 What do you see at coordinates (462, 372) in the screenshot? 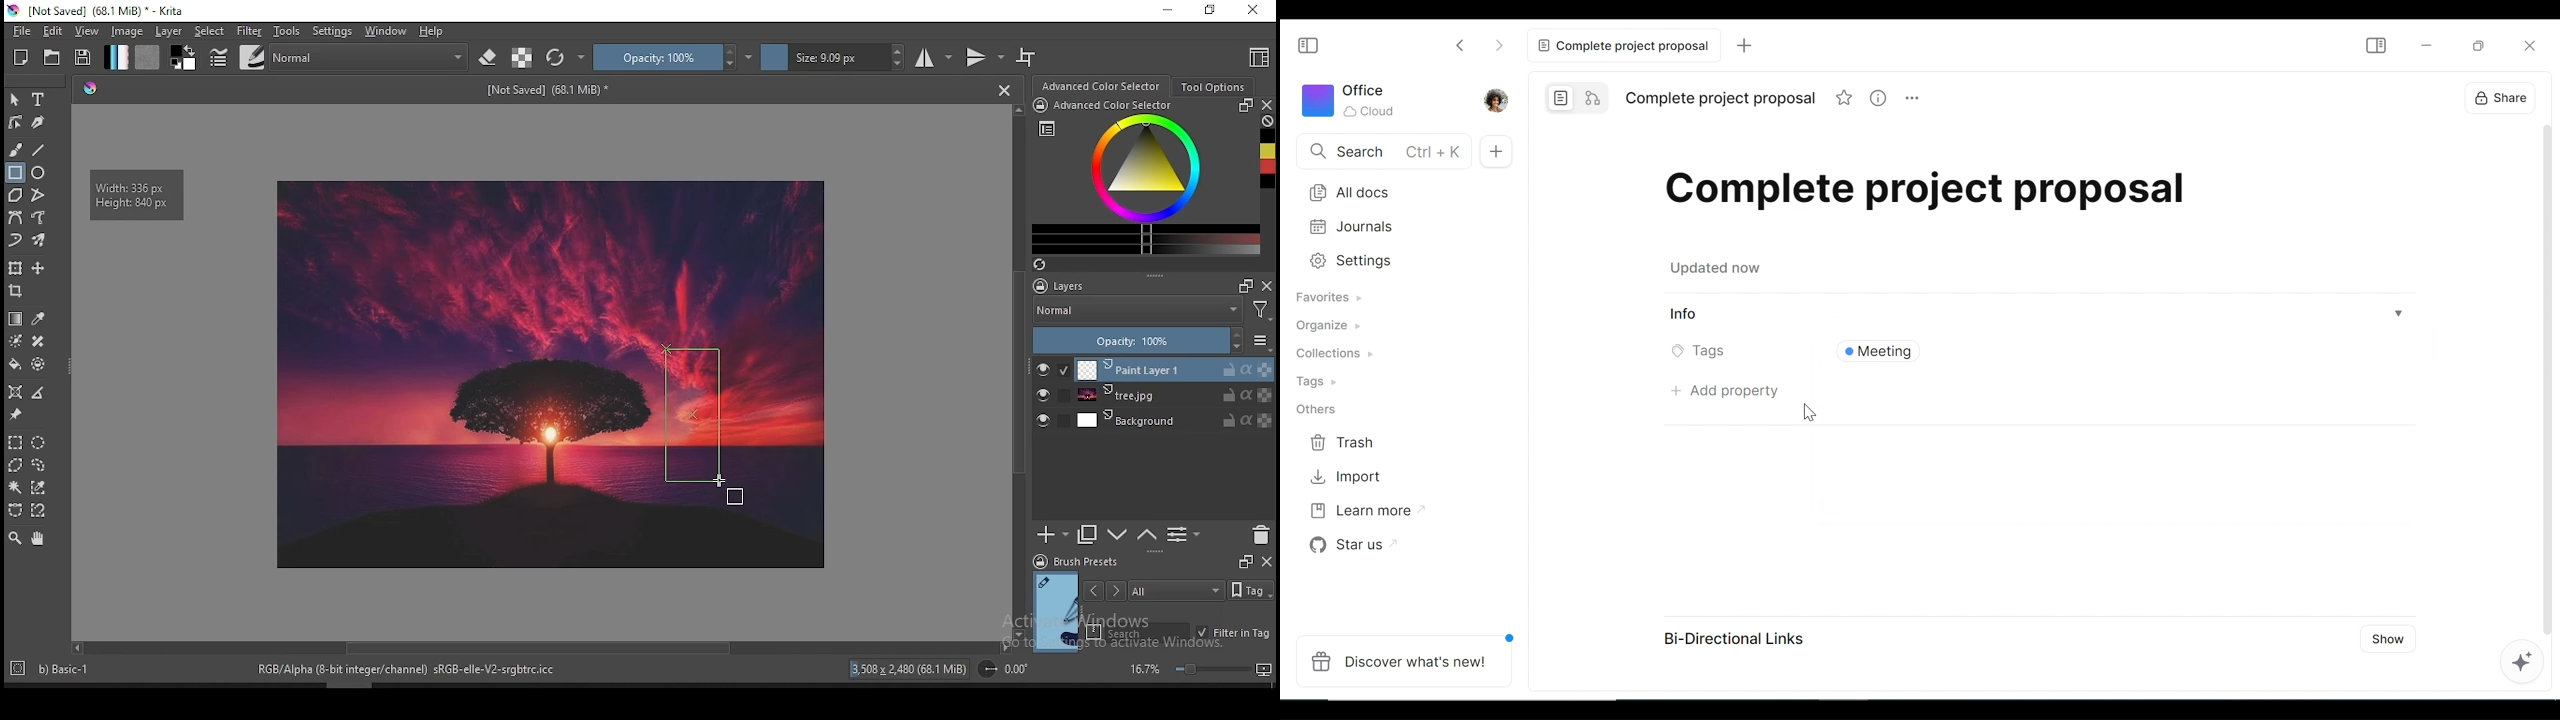
I see `Image` at bounding box center [462, 372].